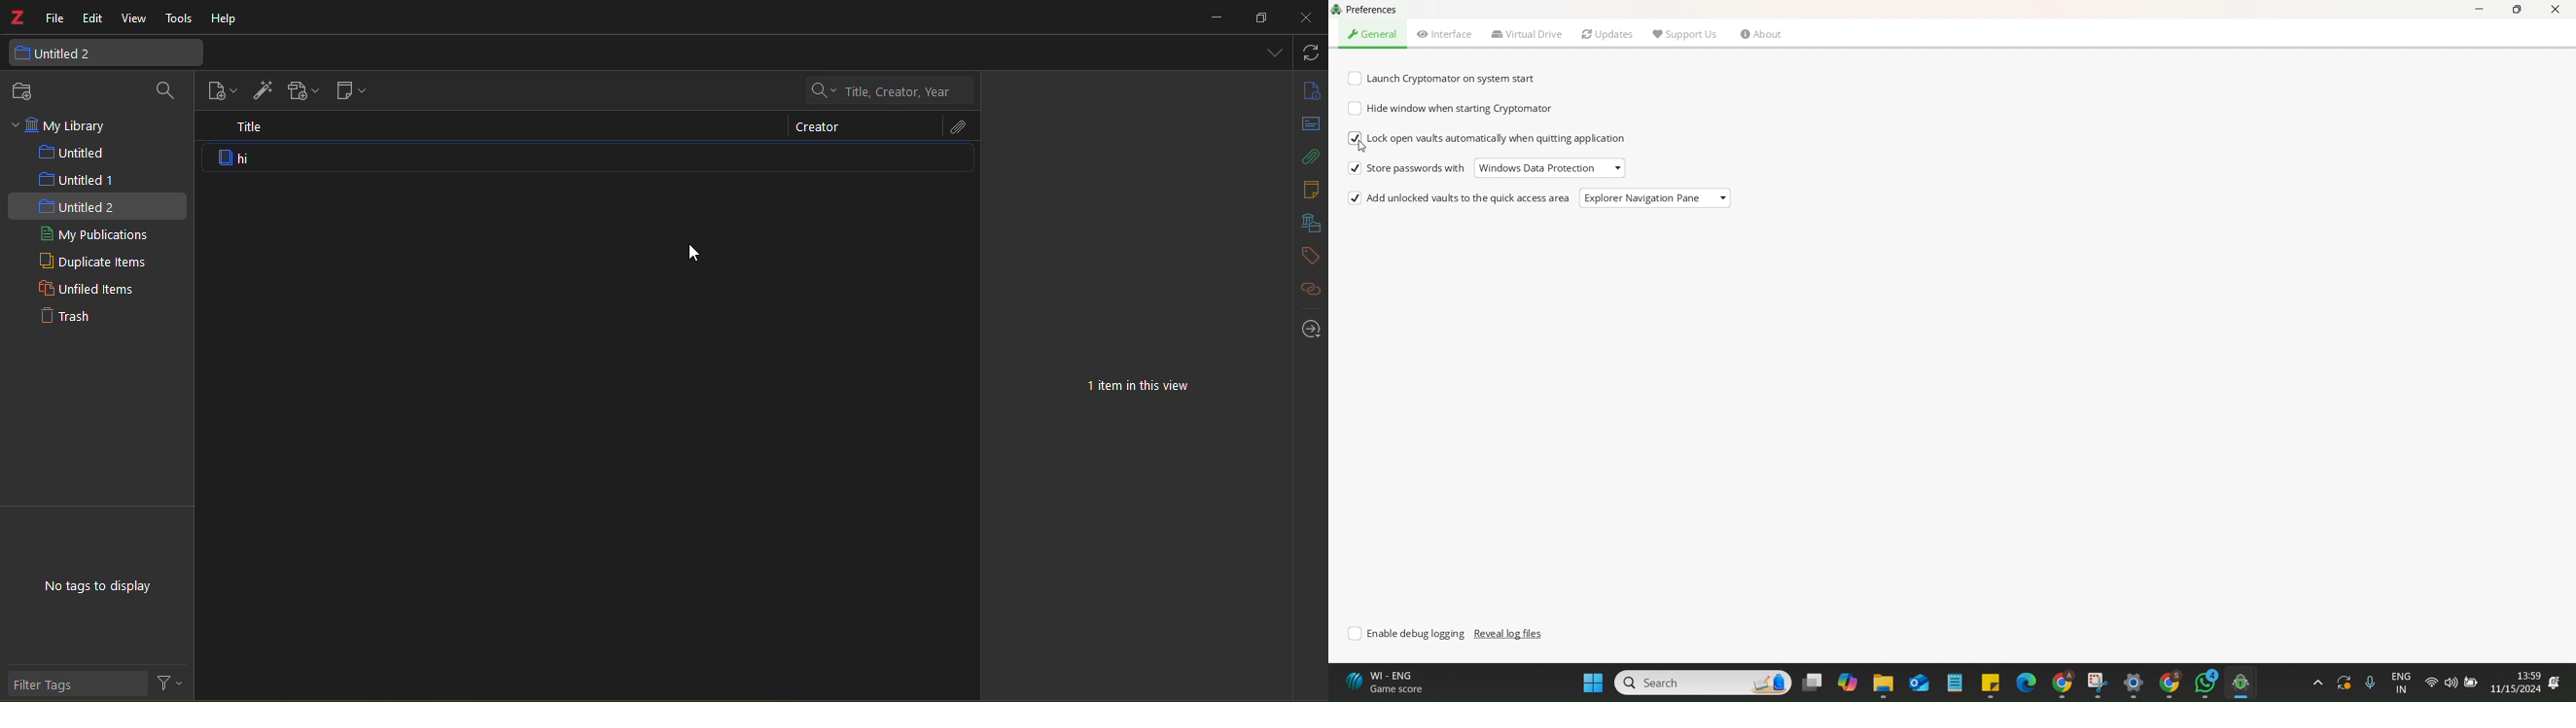 The height and width of the screenshot is (728, 2576). I want to click on creator, so click(817, 127).